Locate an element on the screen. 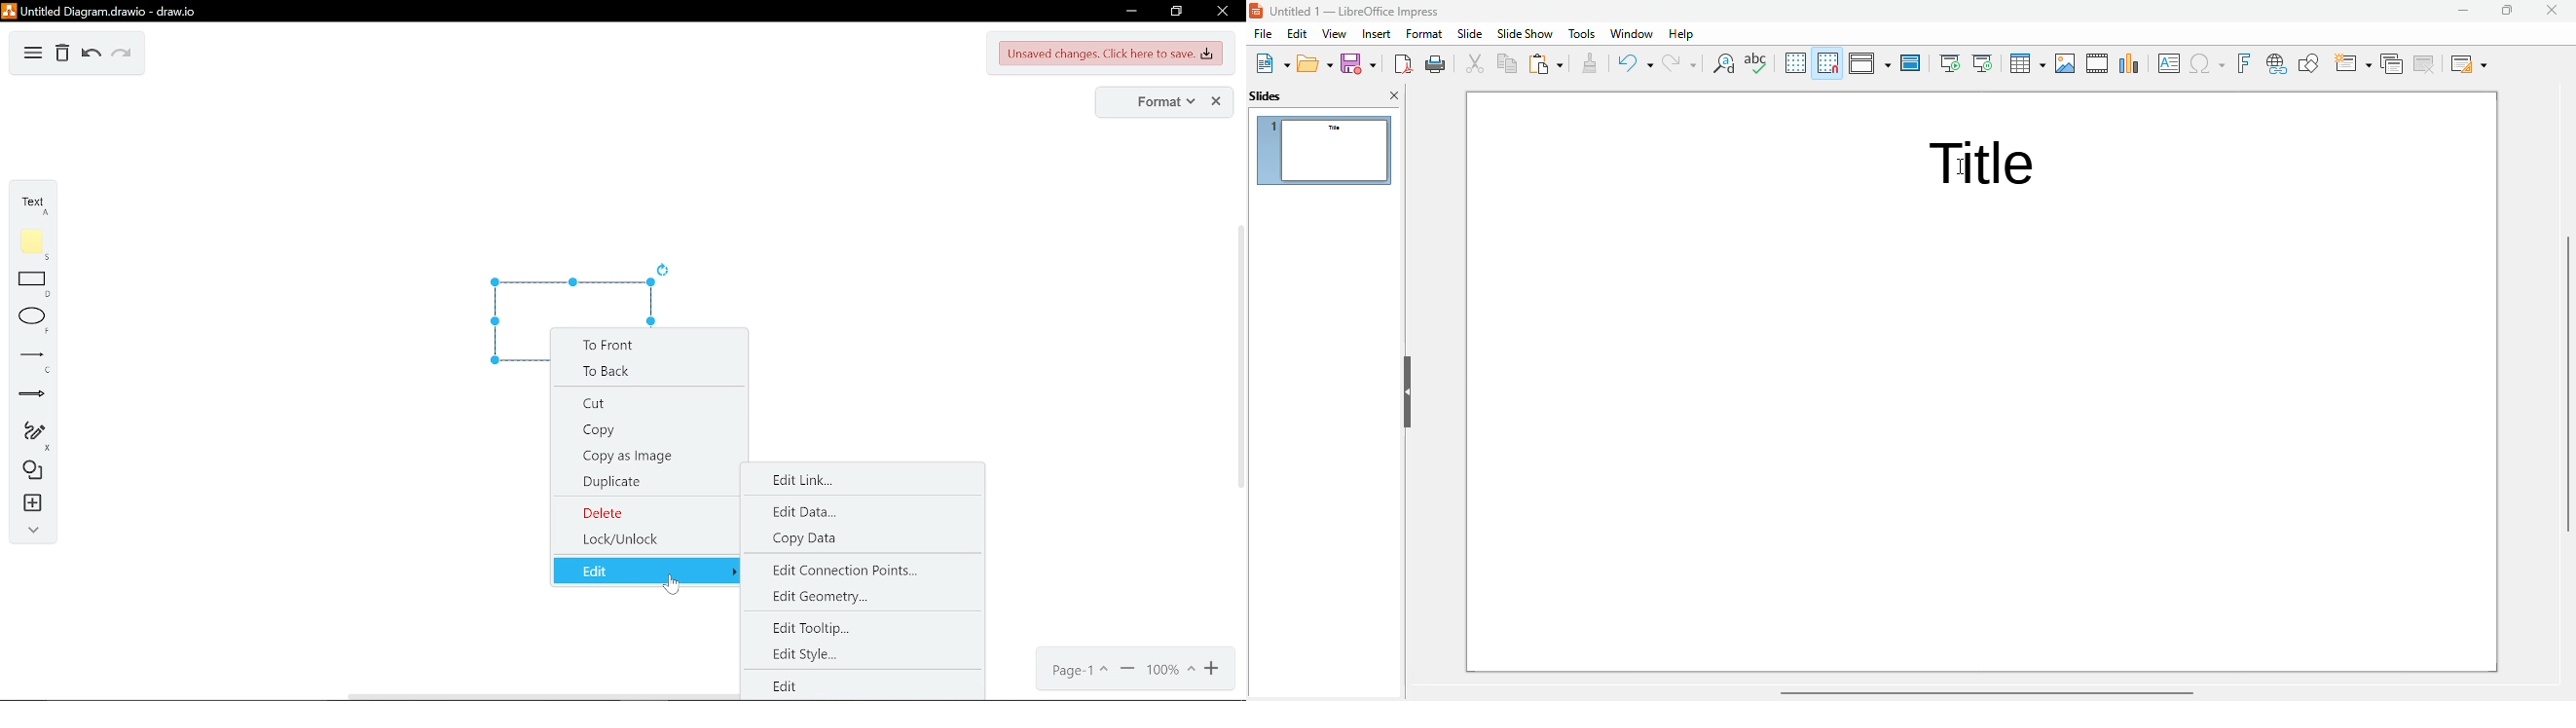 This screenshot has width=2576, height=728. collapse is located at coordinates (33, 532).